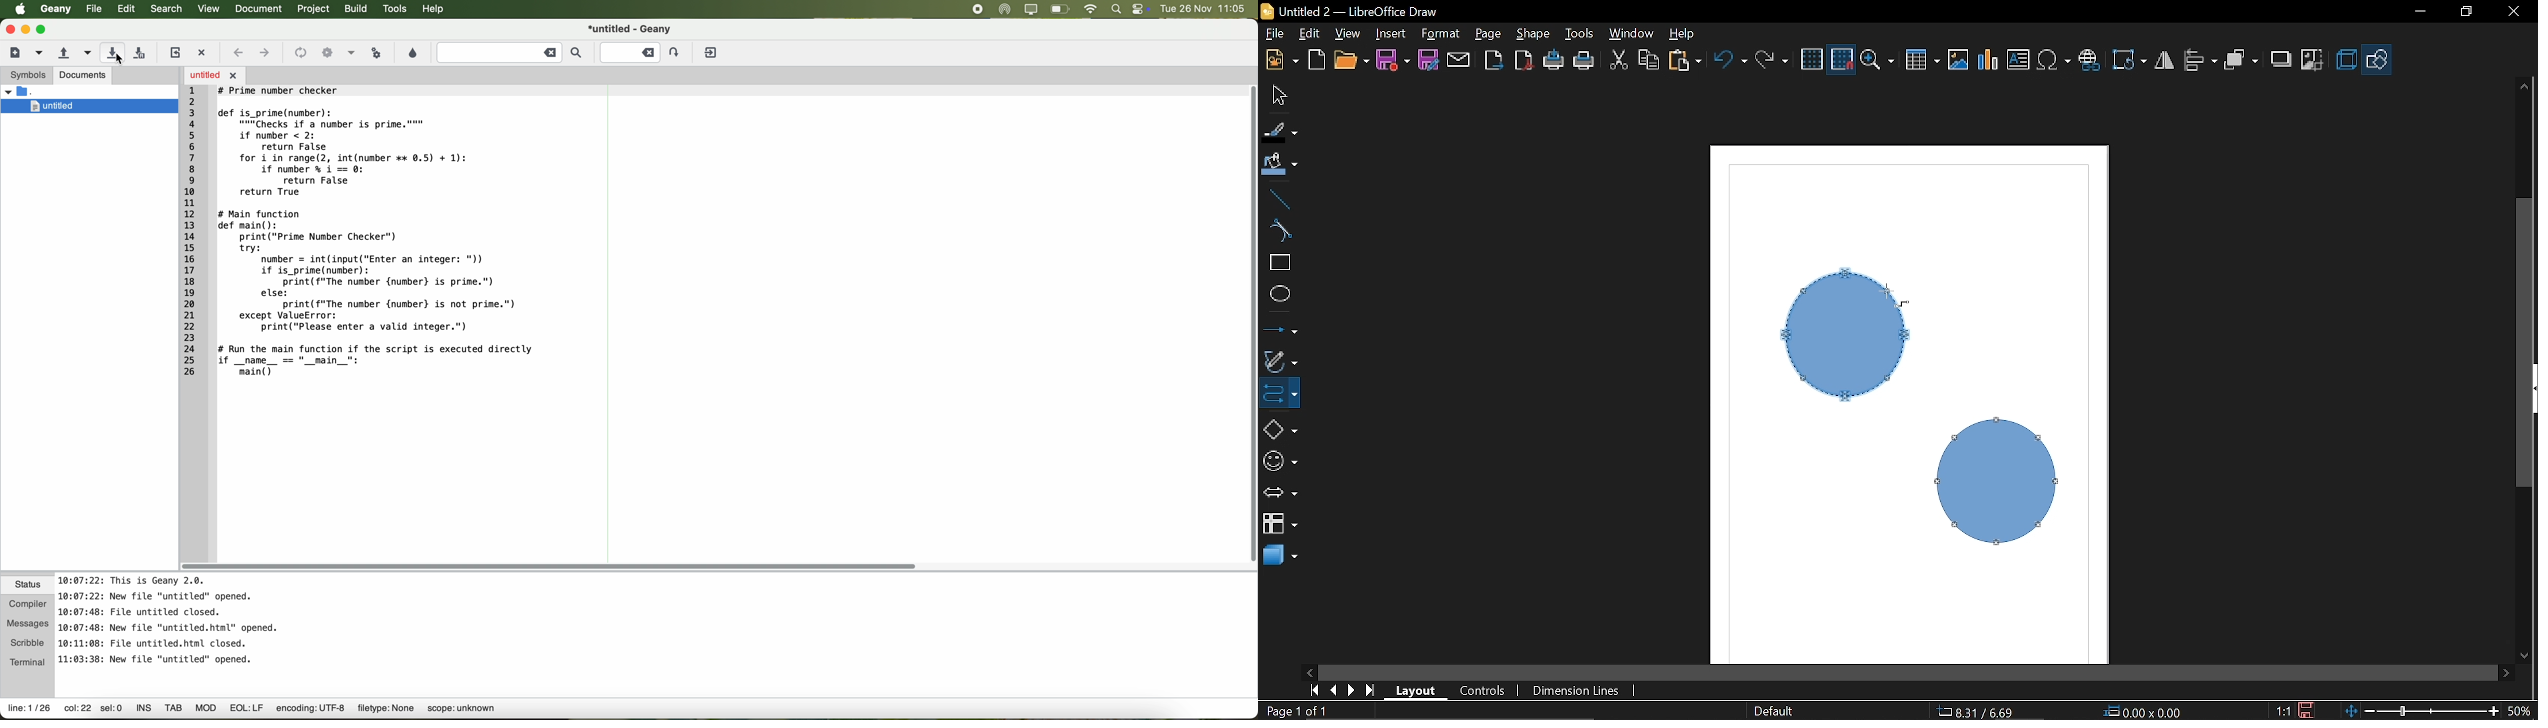  What do you see at coordinates (1309, 672) in the screenshot?
I see `Move left` at bounding box center [1309, 672].